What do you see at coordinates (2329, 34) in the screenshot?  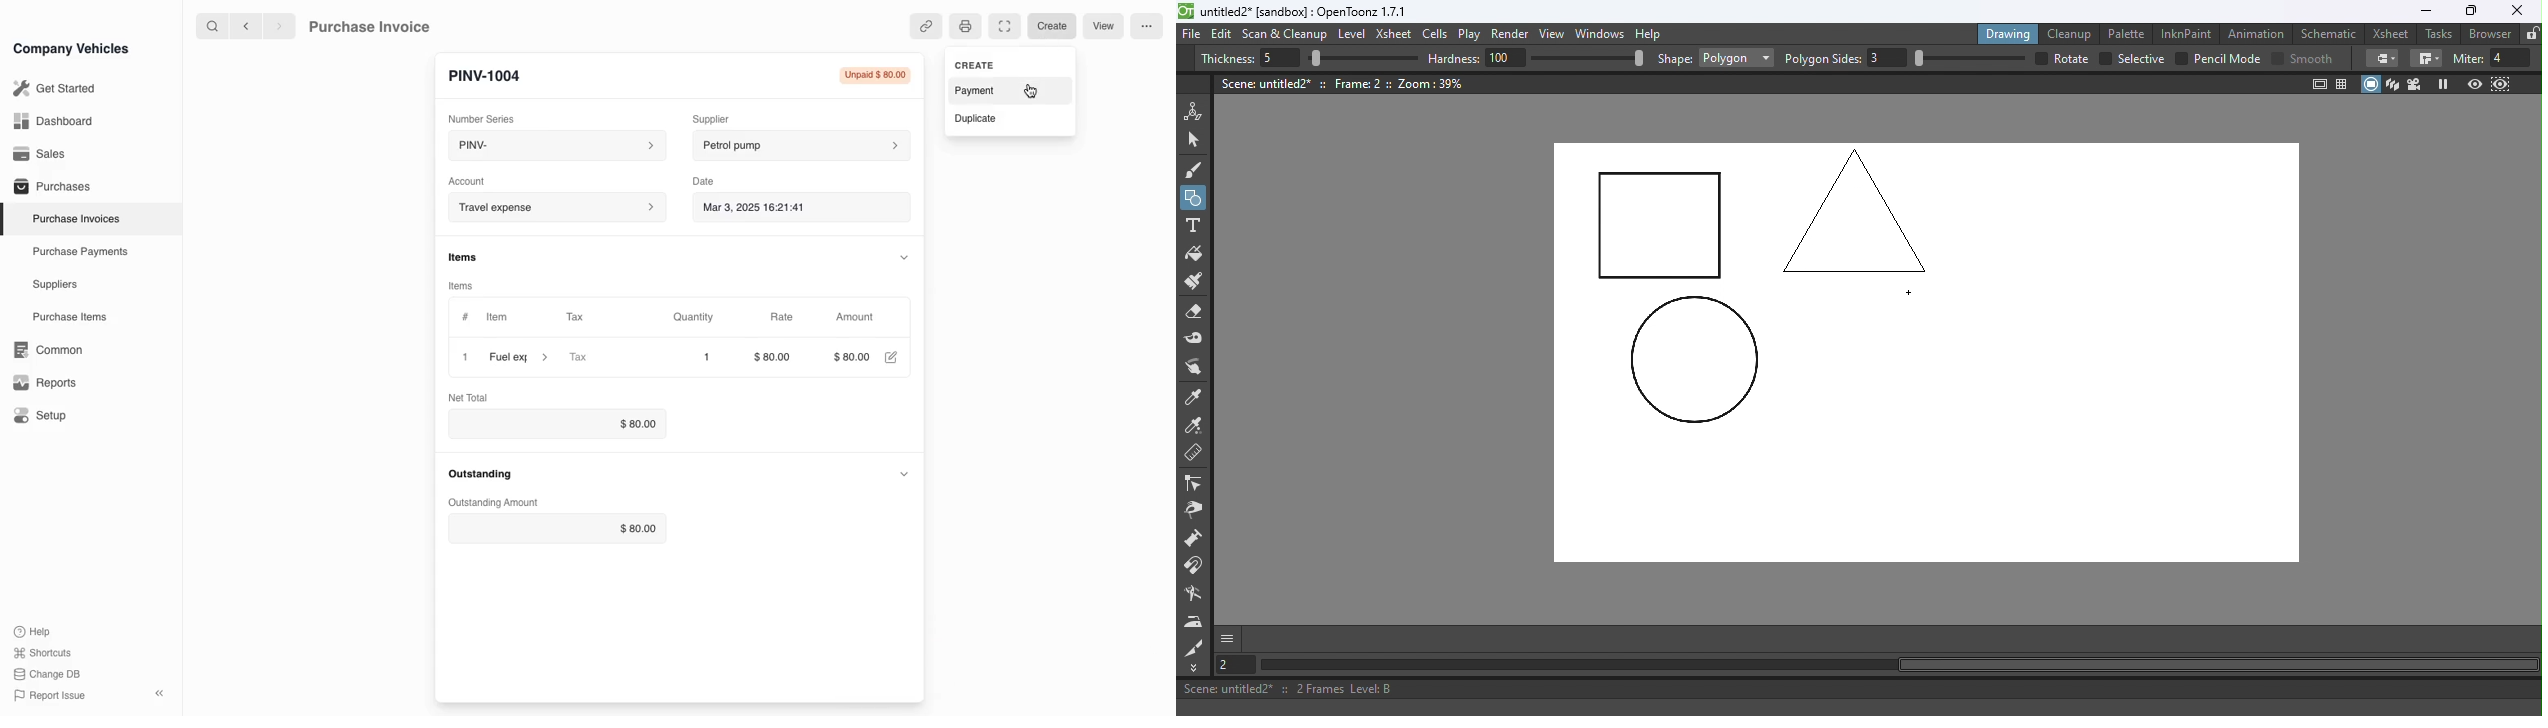 I see `Schematic` at bounding box center [2329, 34].